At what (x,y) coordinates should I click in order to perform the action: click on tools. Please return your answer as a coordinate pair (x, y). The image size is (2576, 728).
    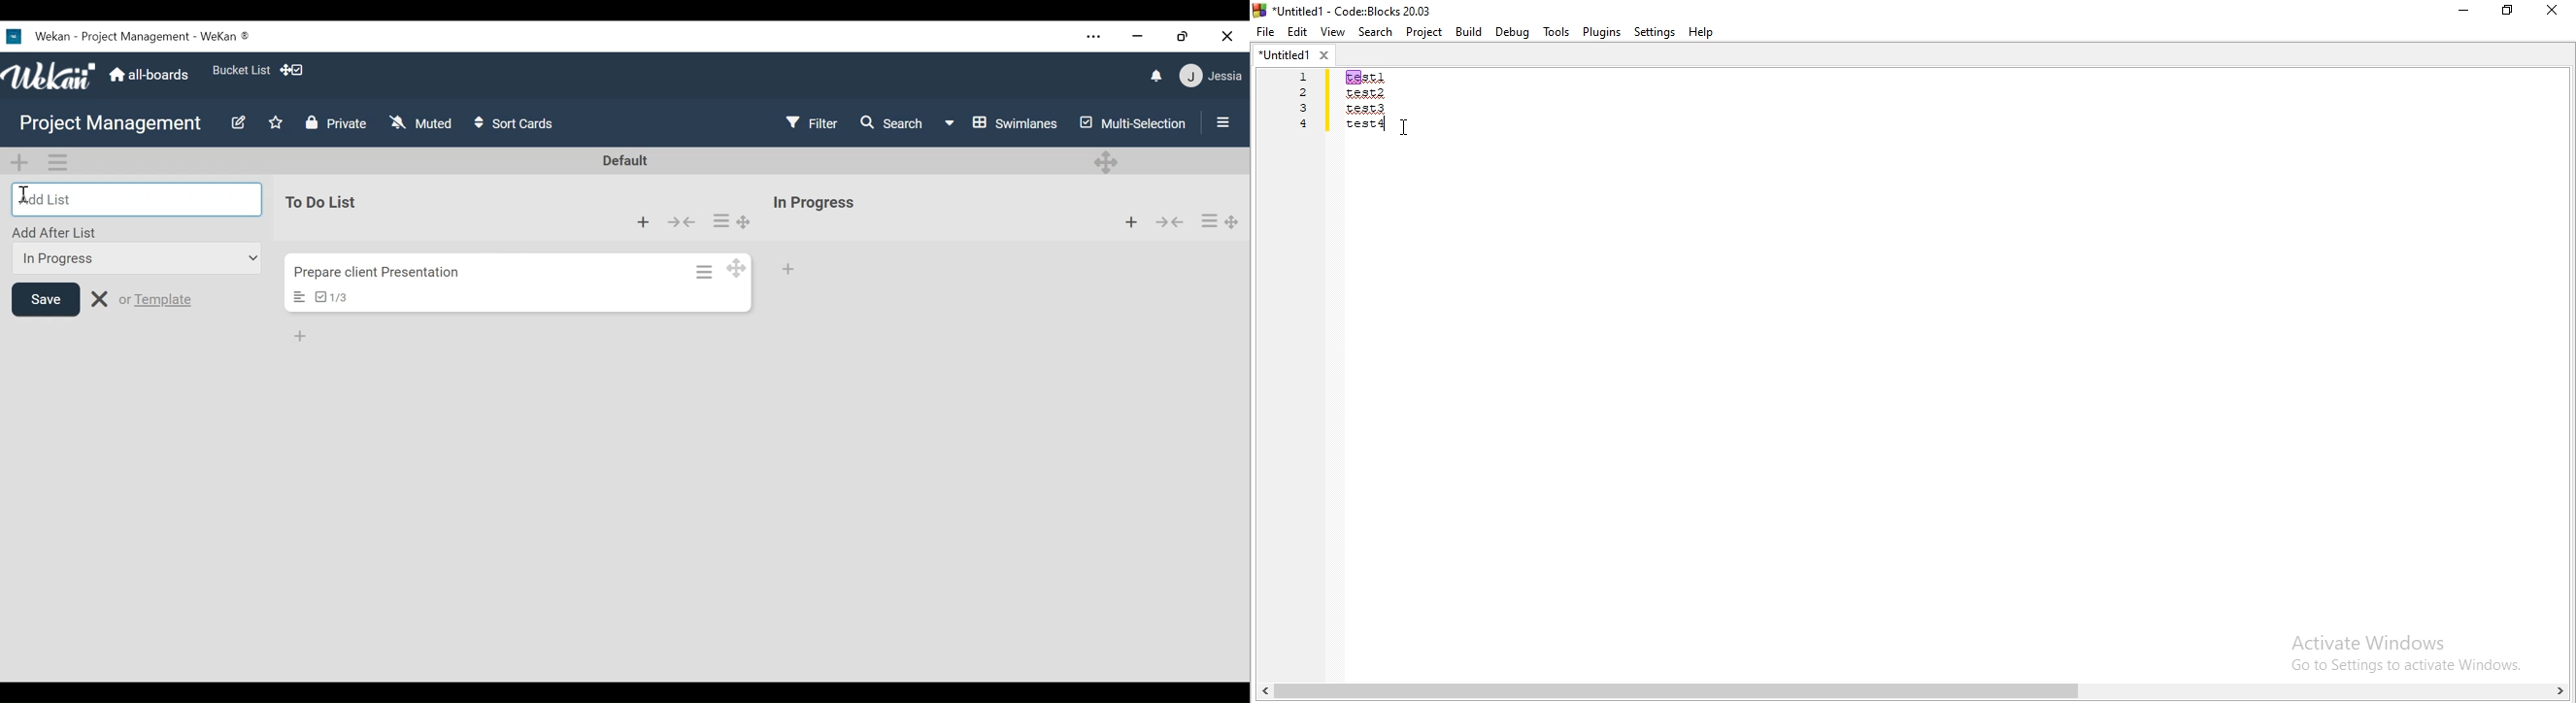
    Looking at the image, I should click on (1555, 32).